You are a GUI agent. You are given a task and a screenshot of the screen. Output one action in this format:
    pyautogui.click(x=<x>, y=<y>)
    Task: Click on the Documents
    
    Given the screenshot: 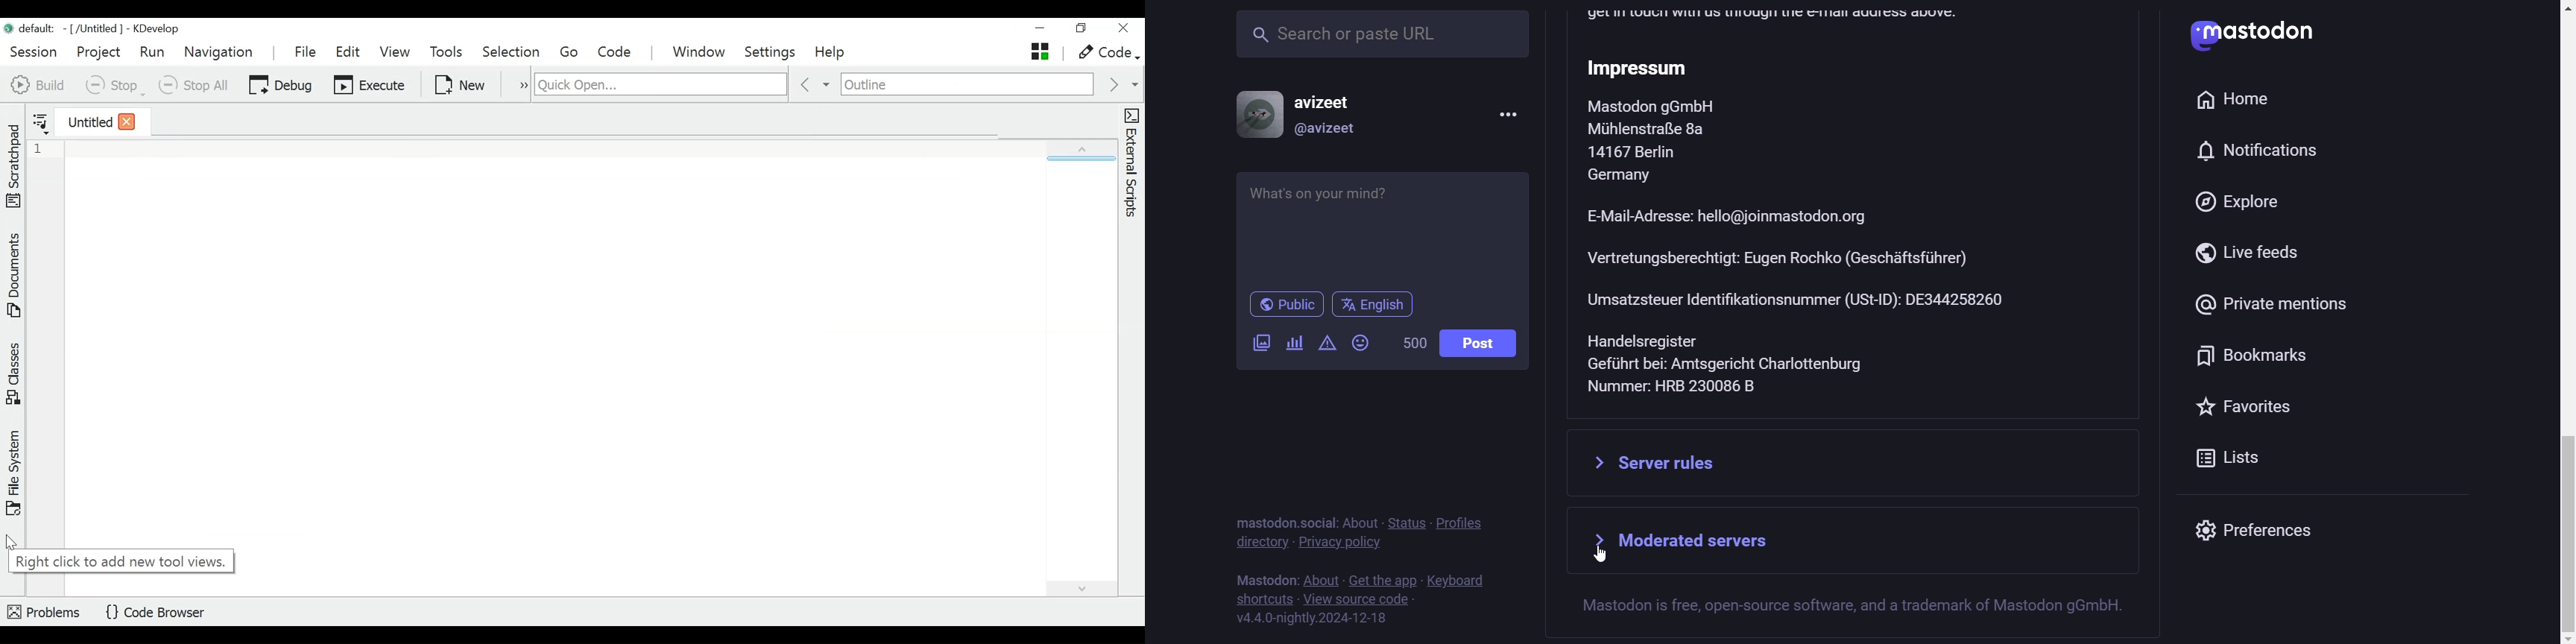 What is the action you would take?
    pyautogui.click(x=14, y=278)
    